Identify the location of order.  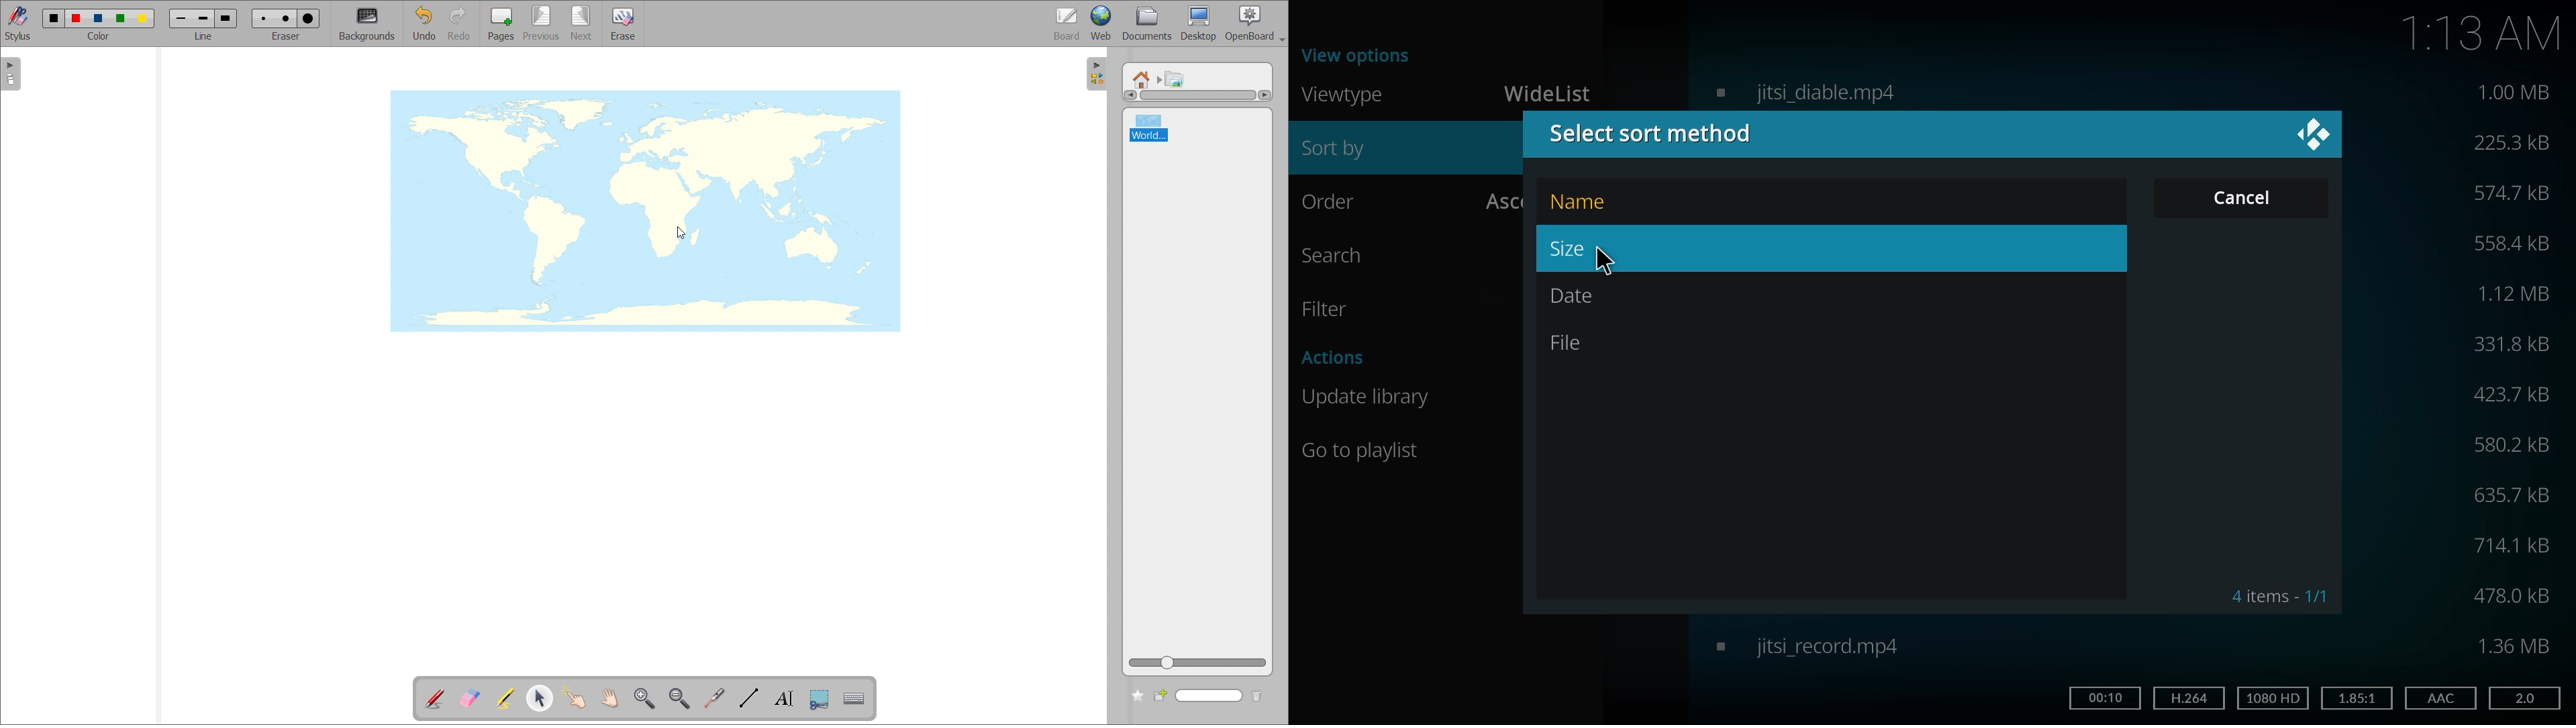
(1334, 201).